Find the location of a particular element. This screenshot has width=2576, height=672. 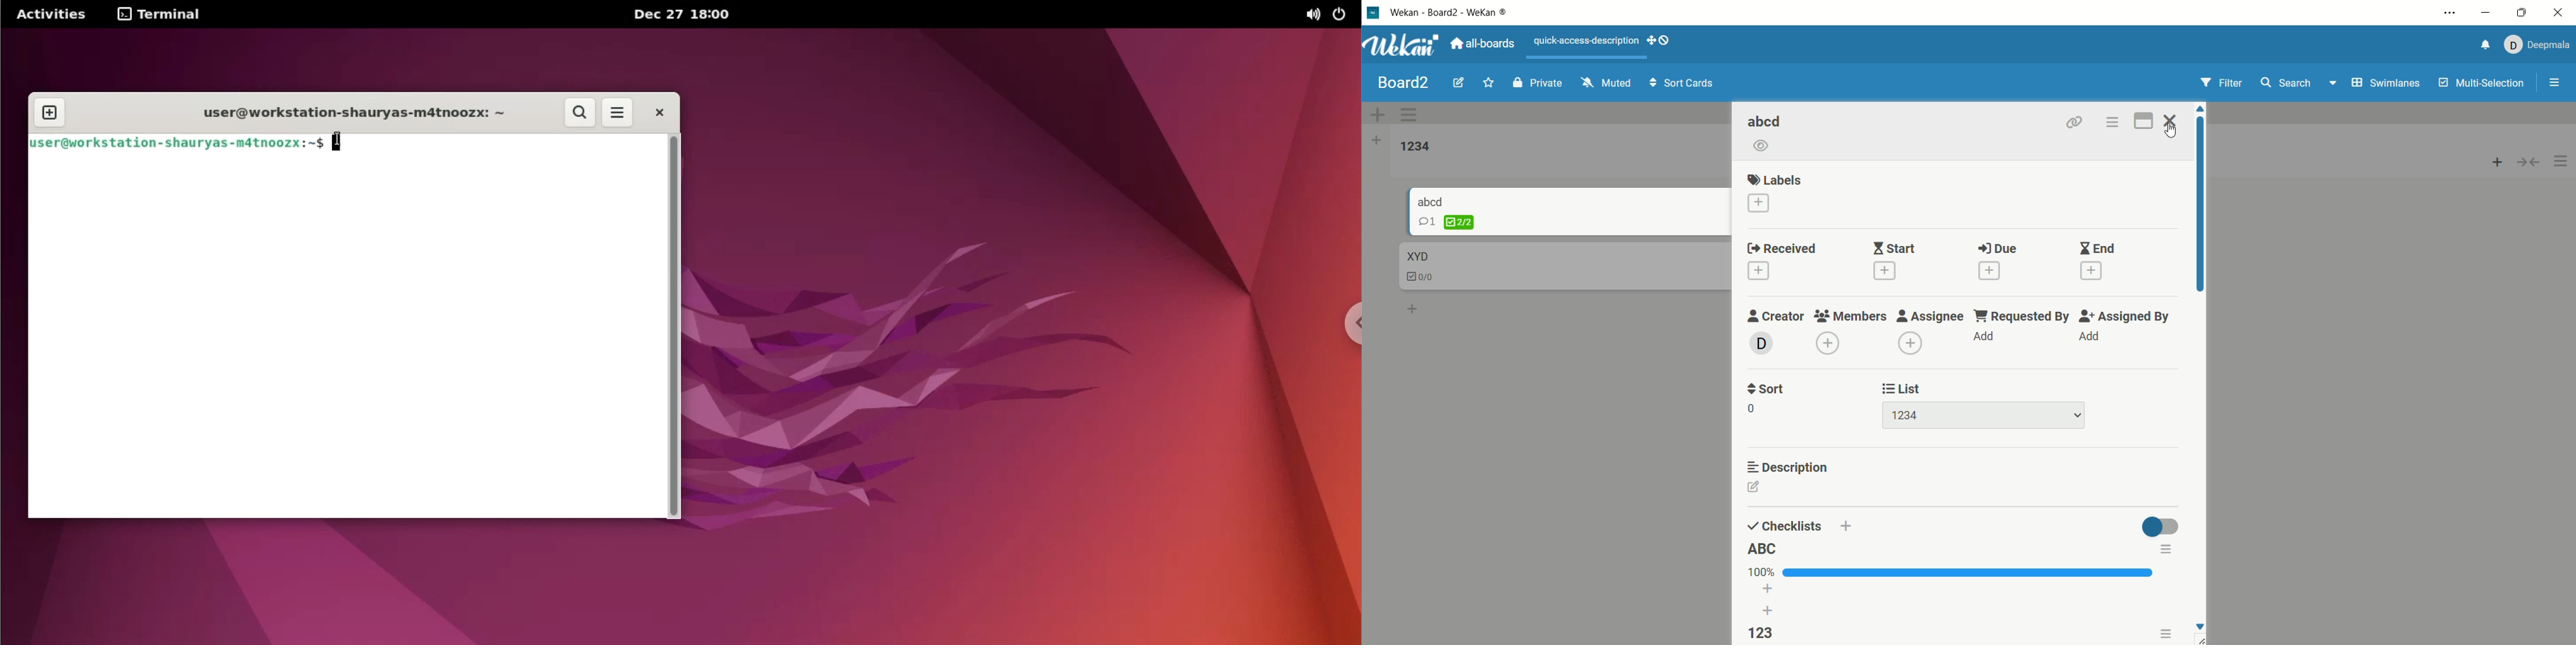

received is located at coordinates (1781, 252).